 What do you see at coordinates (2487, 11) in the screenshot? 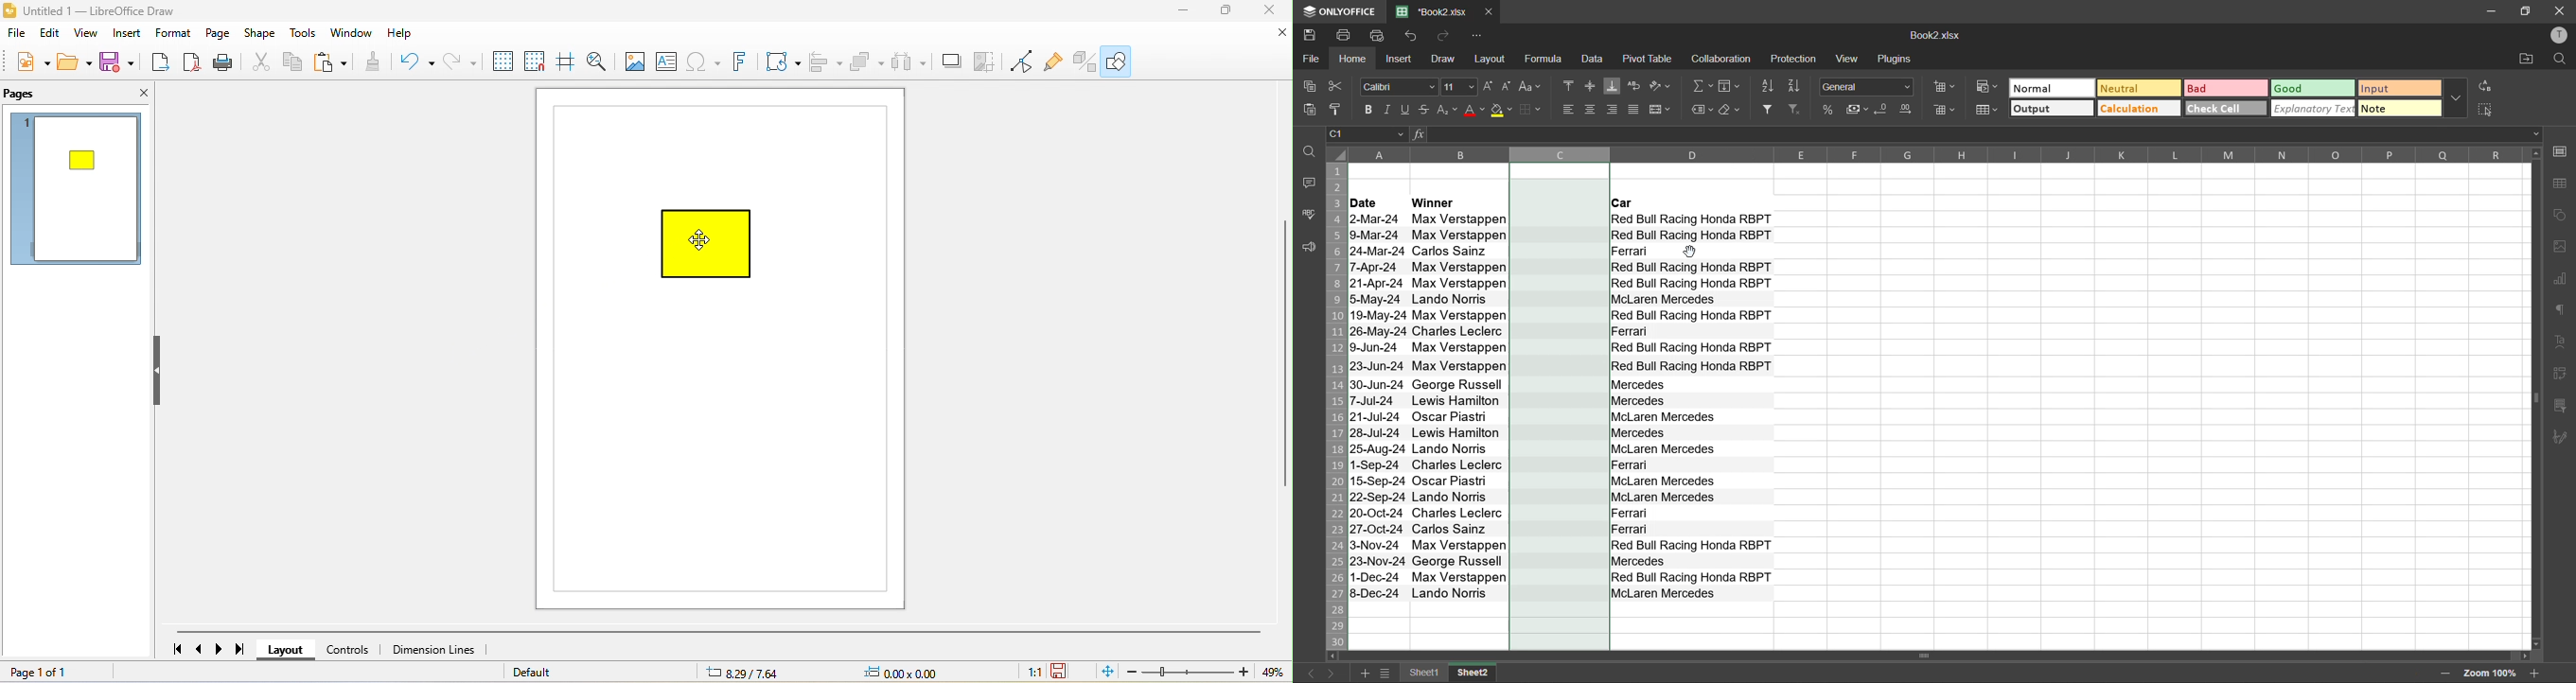
I see `minimize` at bounding box center [2487, 11].